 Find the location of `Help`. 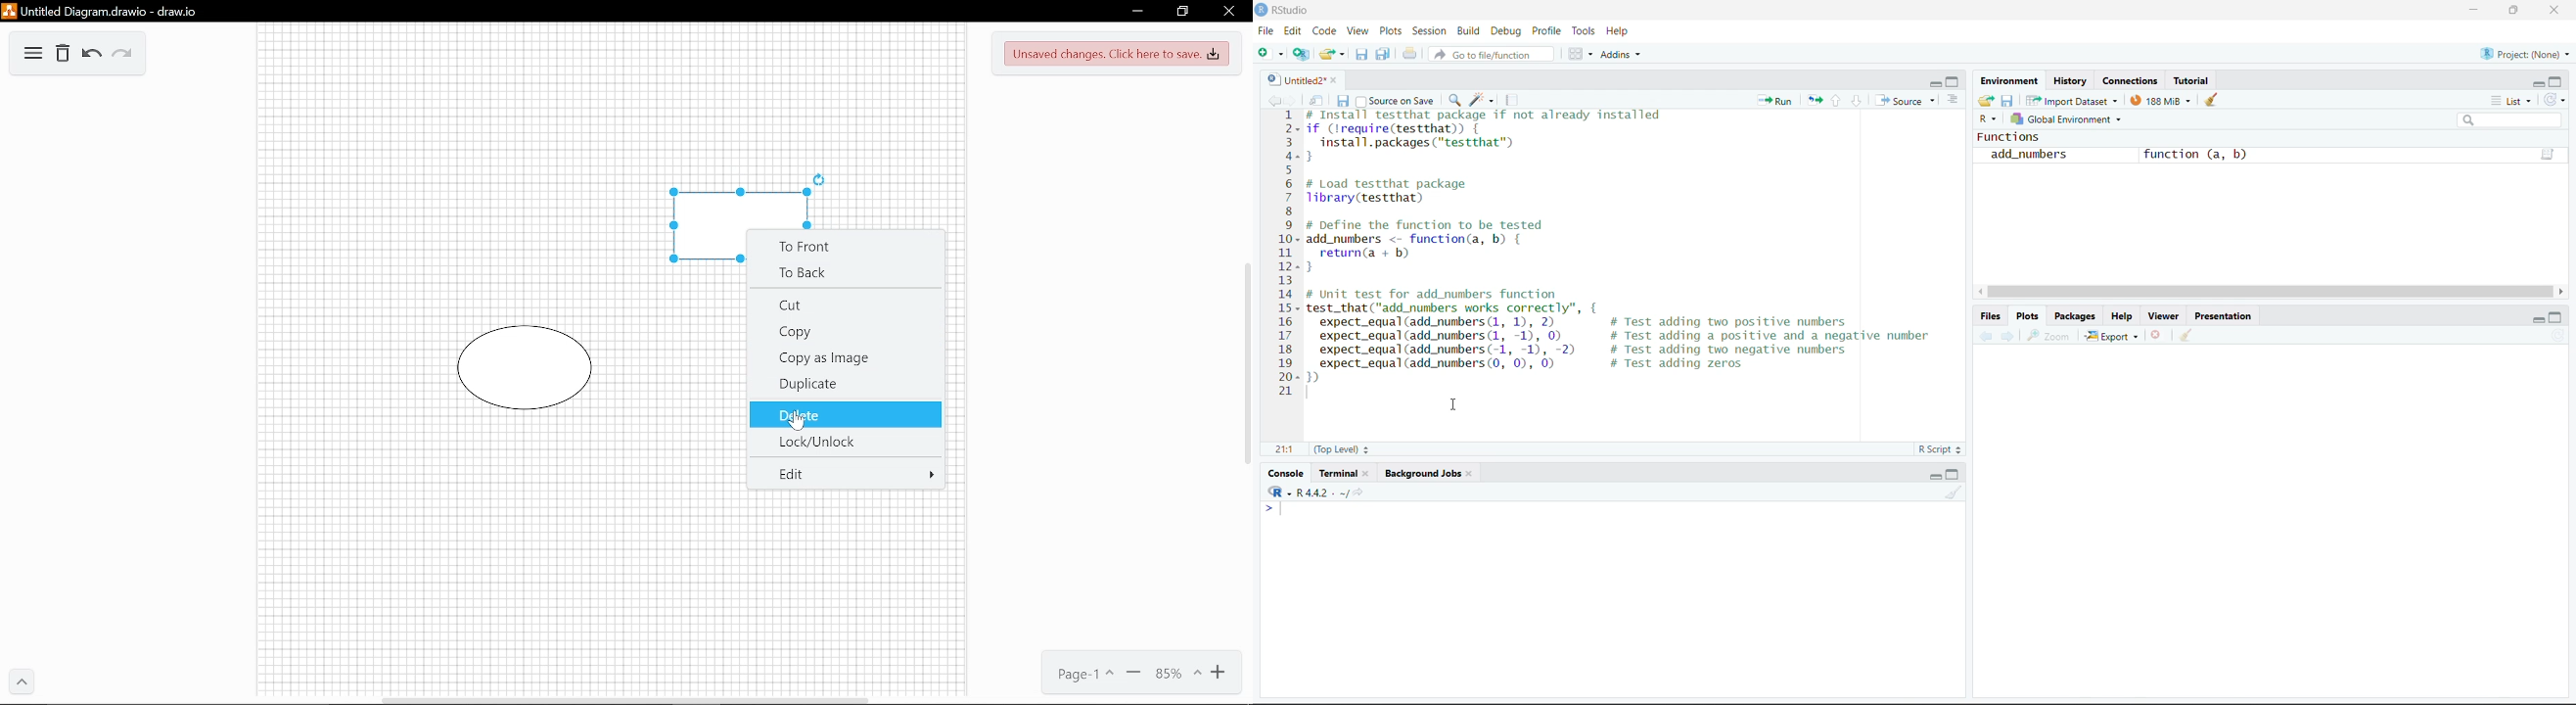

Help is located at coordinates (2126, 316).